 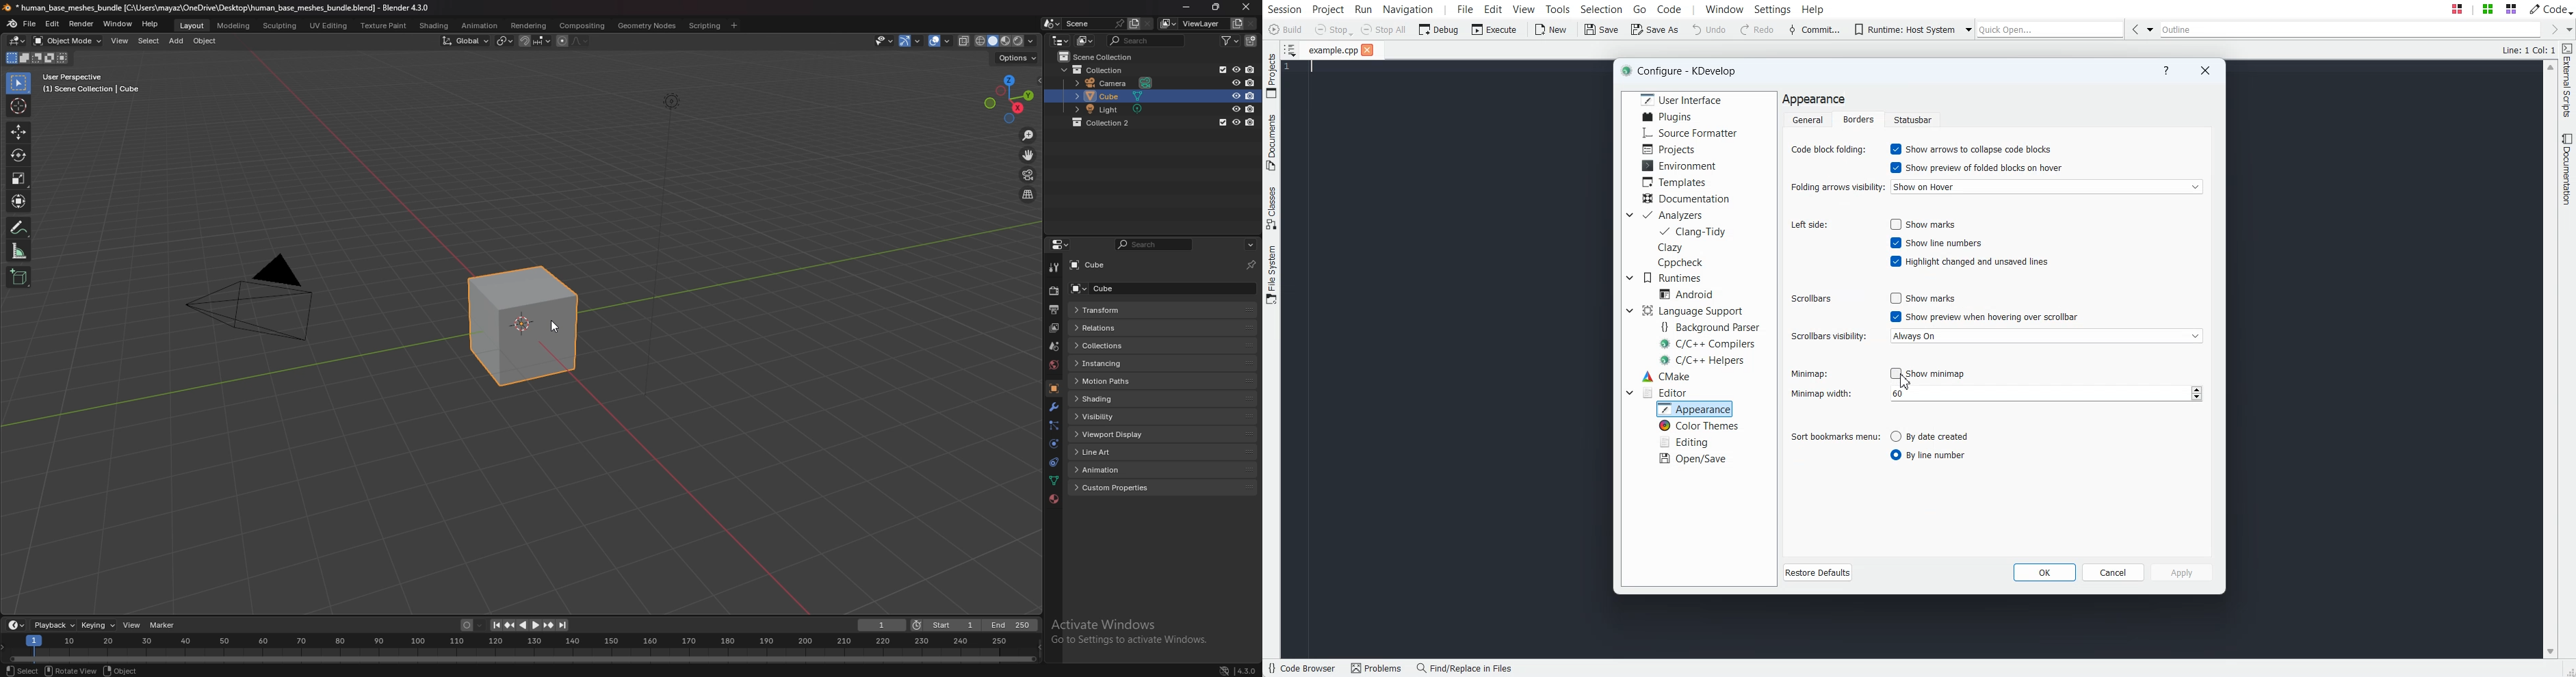 What do you see at coordinates (582, 26) in the screenshot?
I see `compositing` at bounding box center [582, 26].